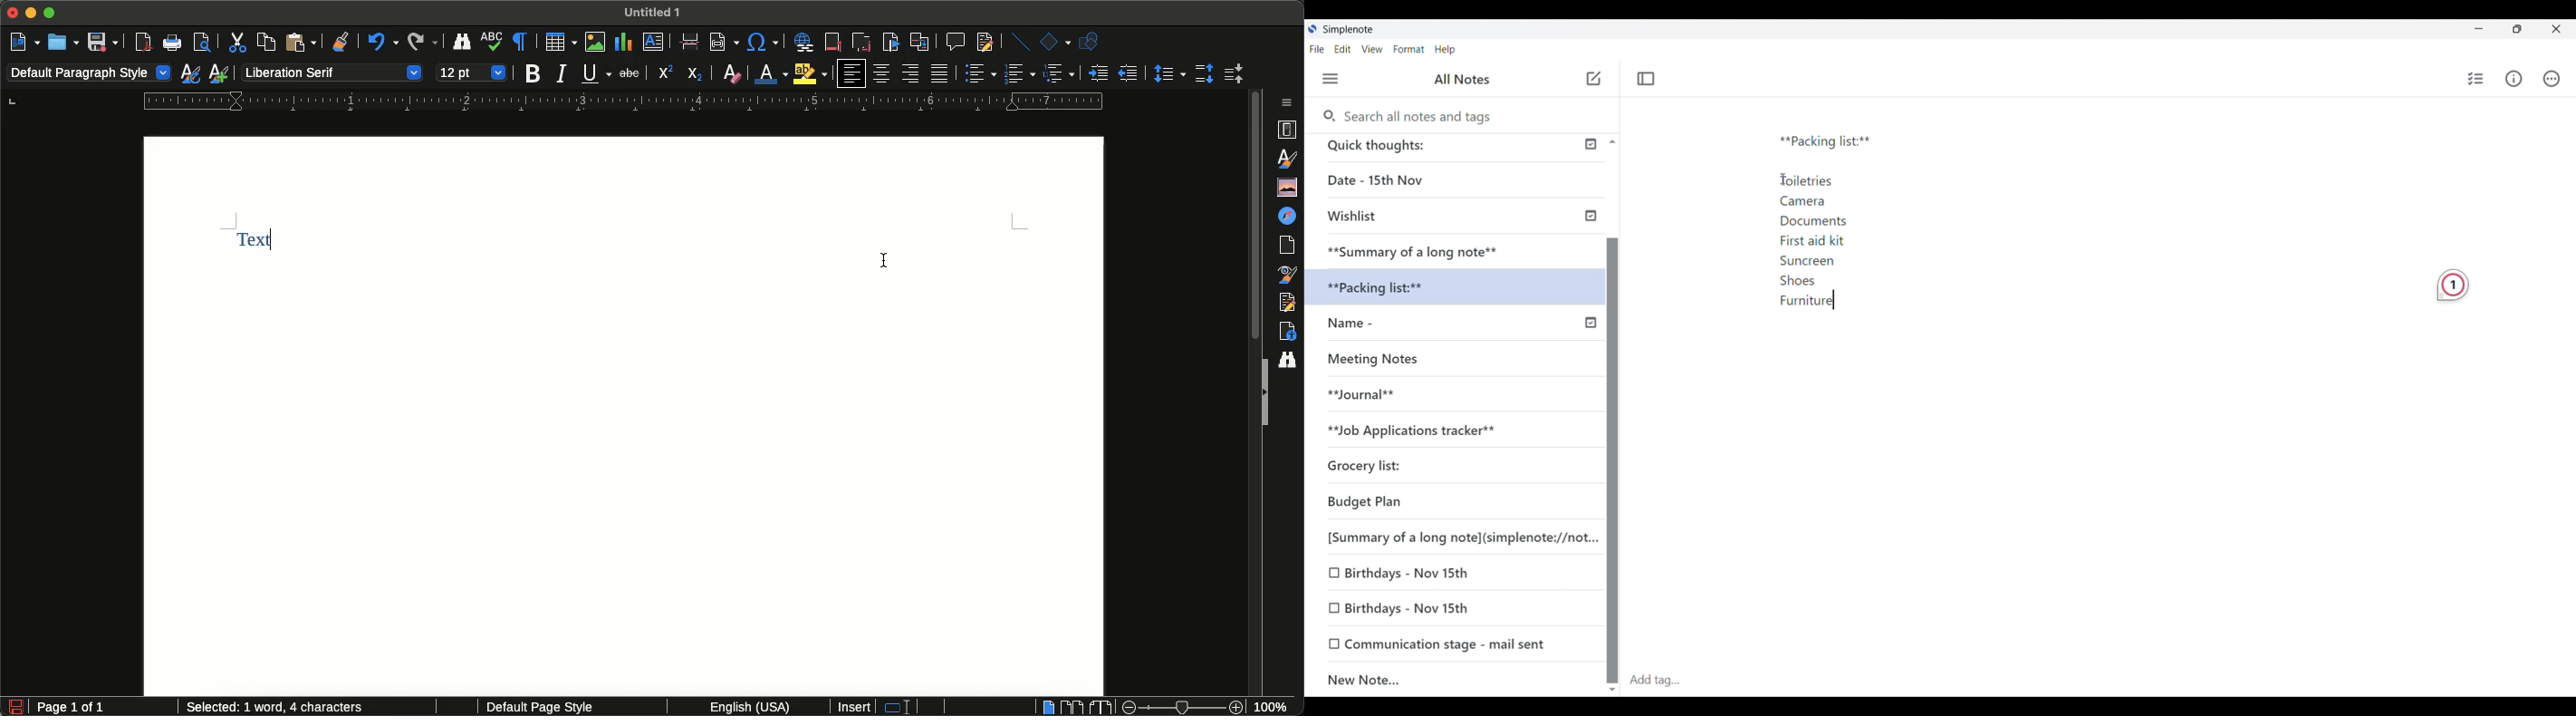 This screenshot has width=2576, height=728. I want to click on New Note..., so click(1439, 678).